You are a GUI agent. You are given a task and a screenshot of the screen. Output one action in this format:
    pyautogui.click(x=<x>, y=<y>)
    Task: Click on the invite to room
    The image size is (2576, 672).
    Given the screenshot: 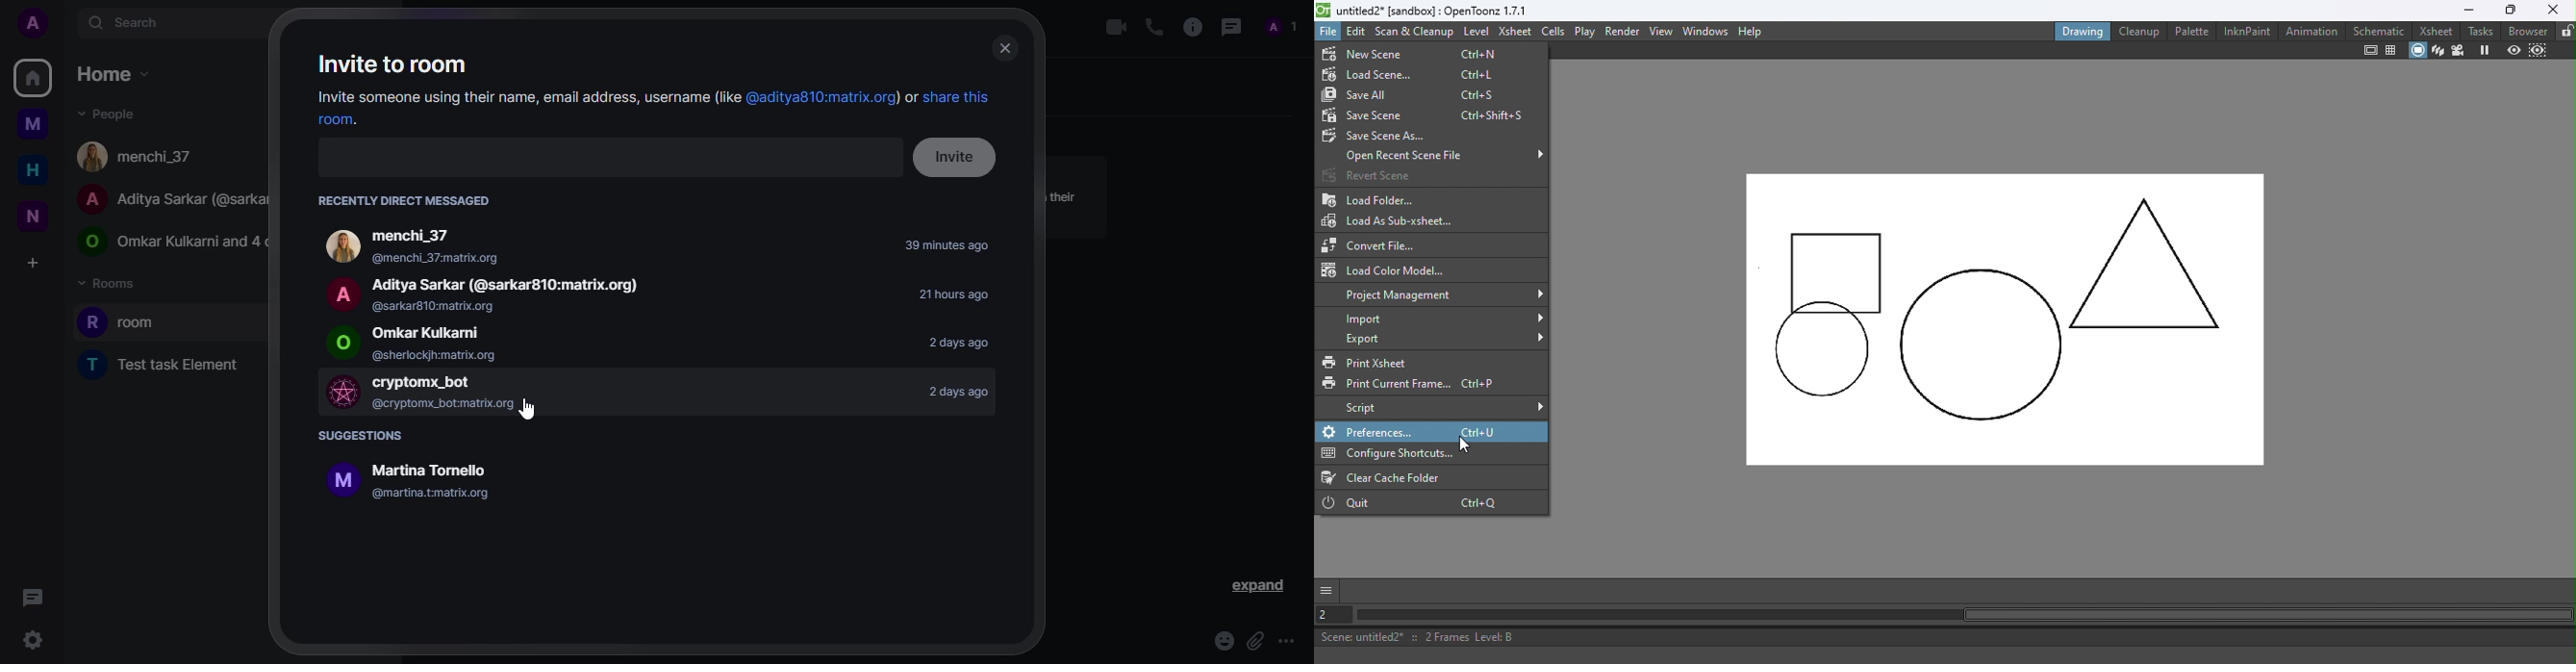 What is the action you would take?
    pyautogui.click(x=391, y=64)
    